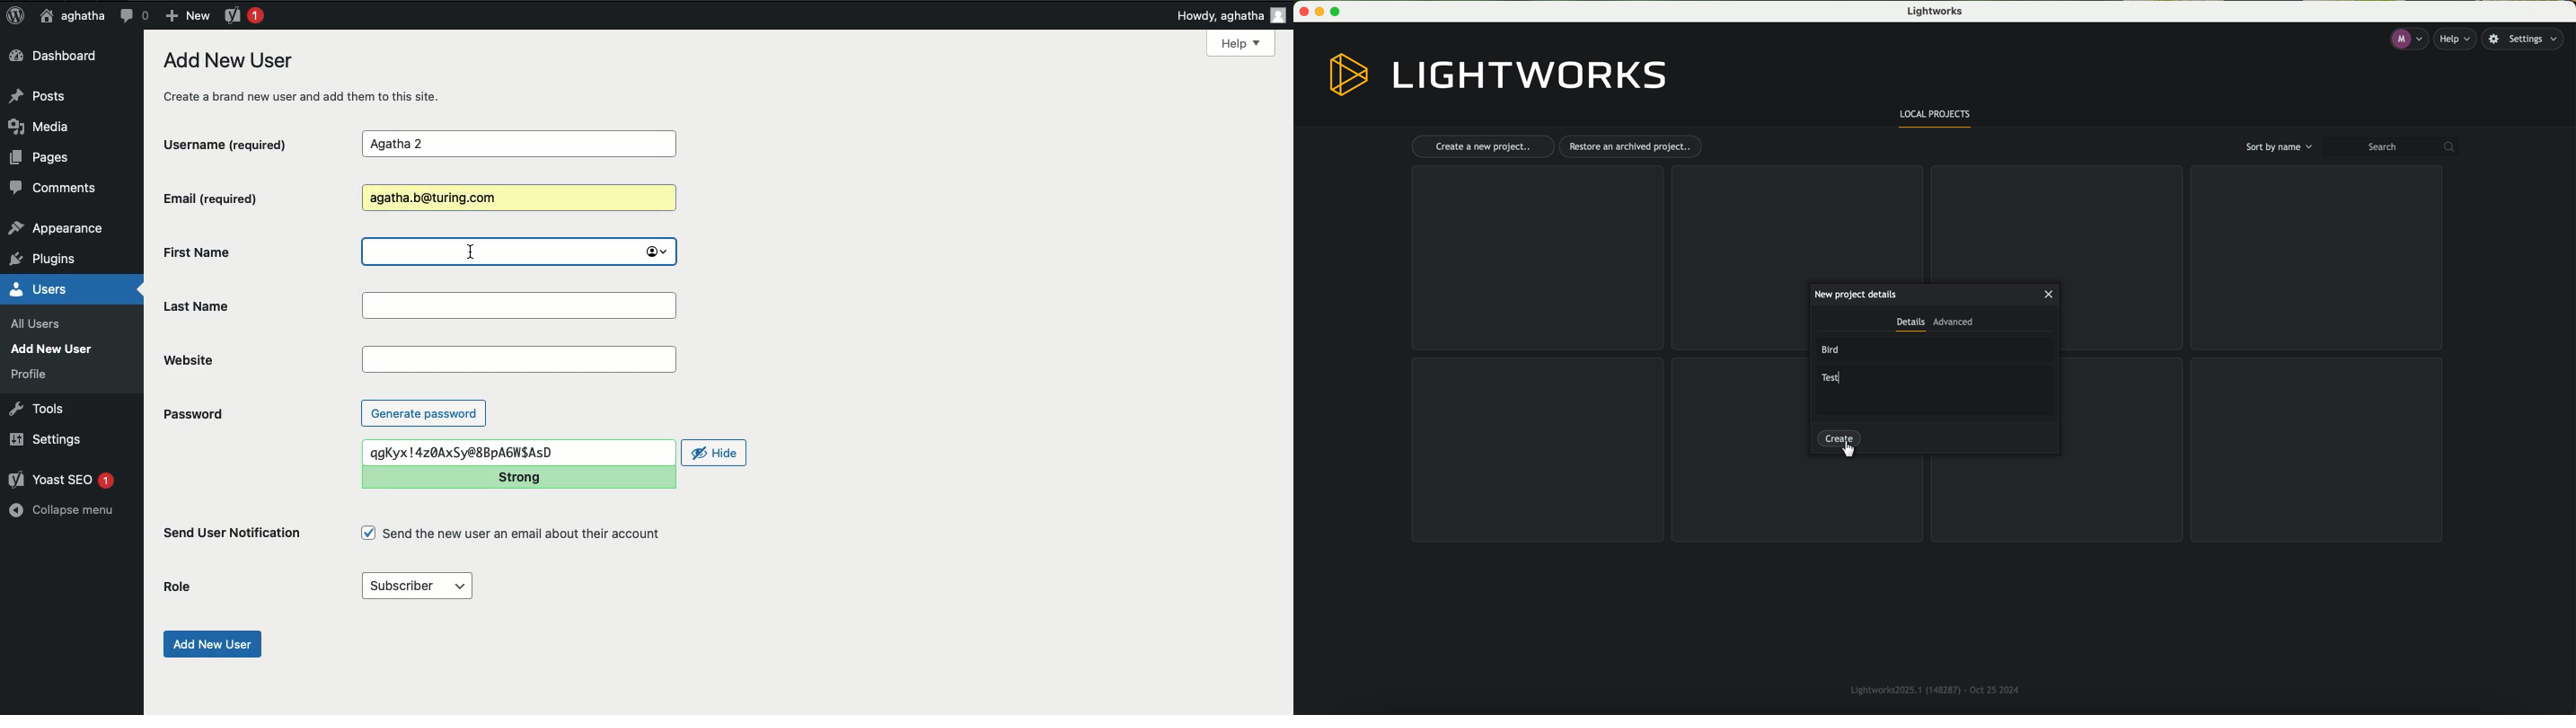  What do you see at coordinates (2318, 449) in the screenshot?
I see `grid` at bounding box center [2318, 449].